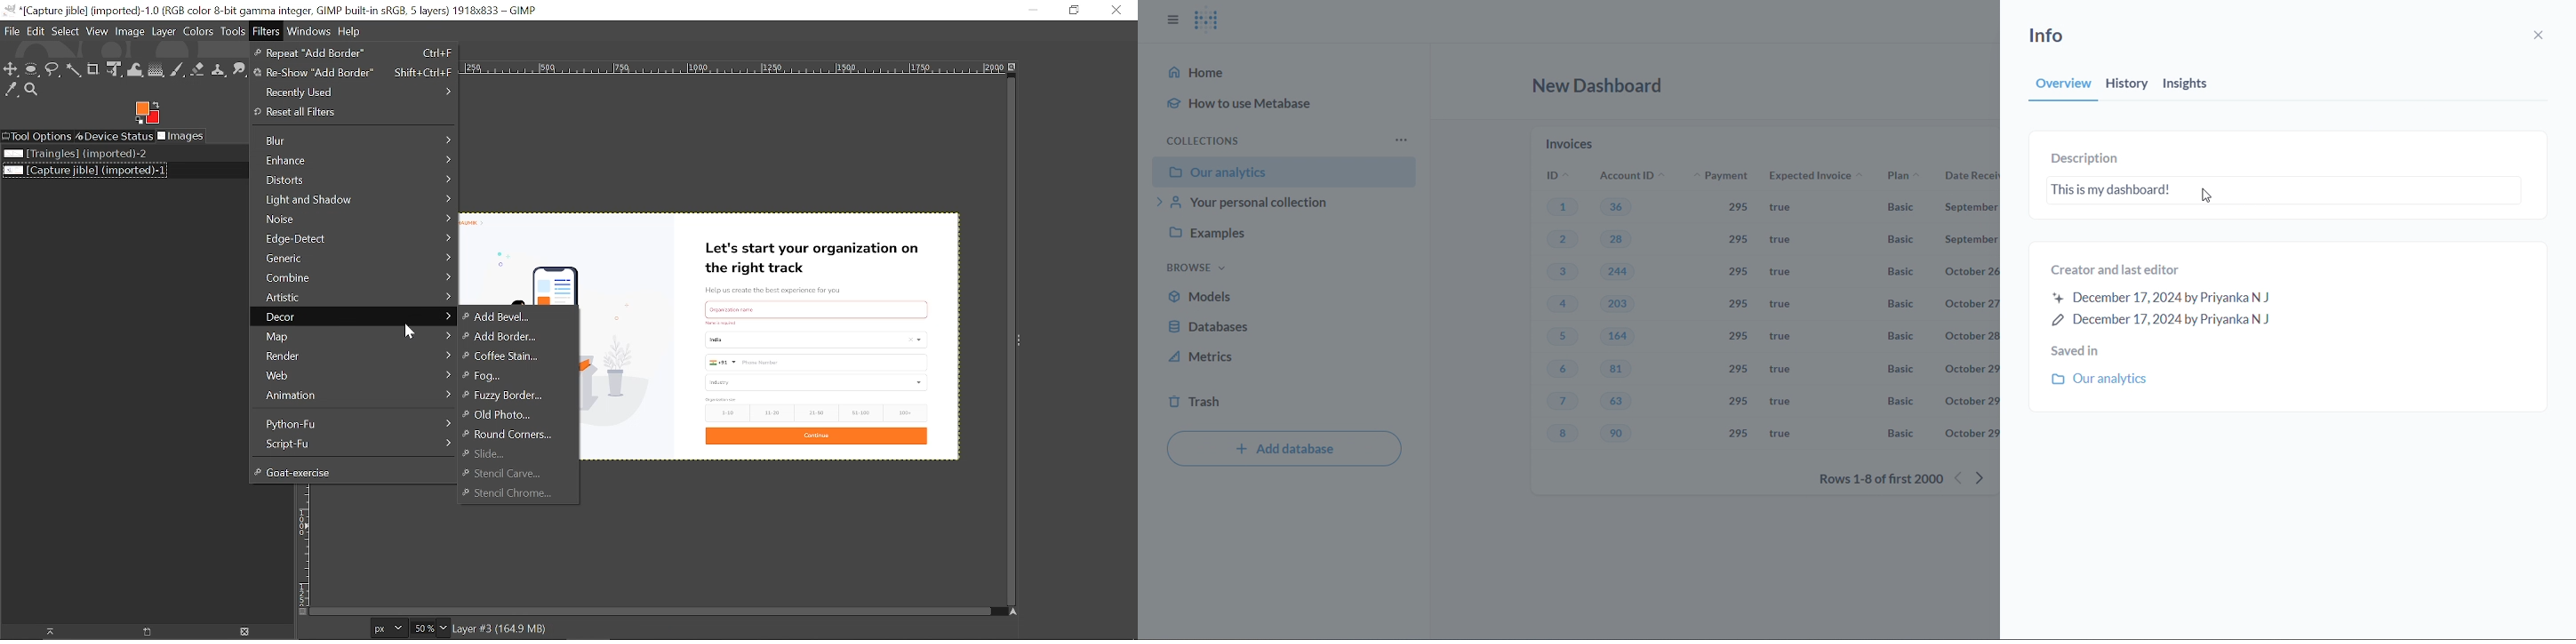  I want to click on 203, so click(1620, 305).